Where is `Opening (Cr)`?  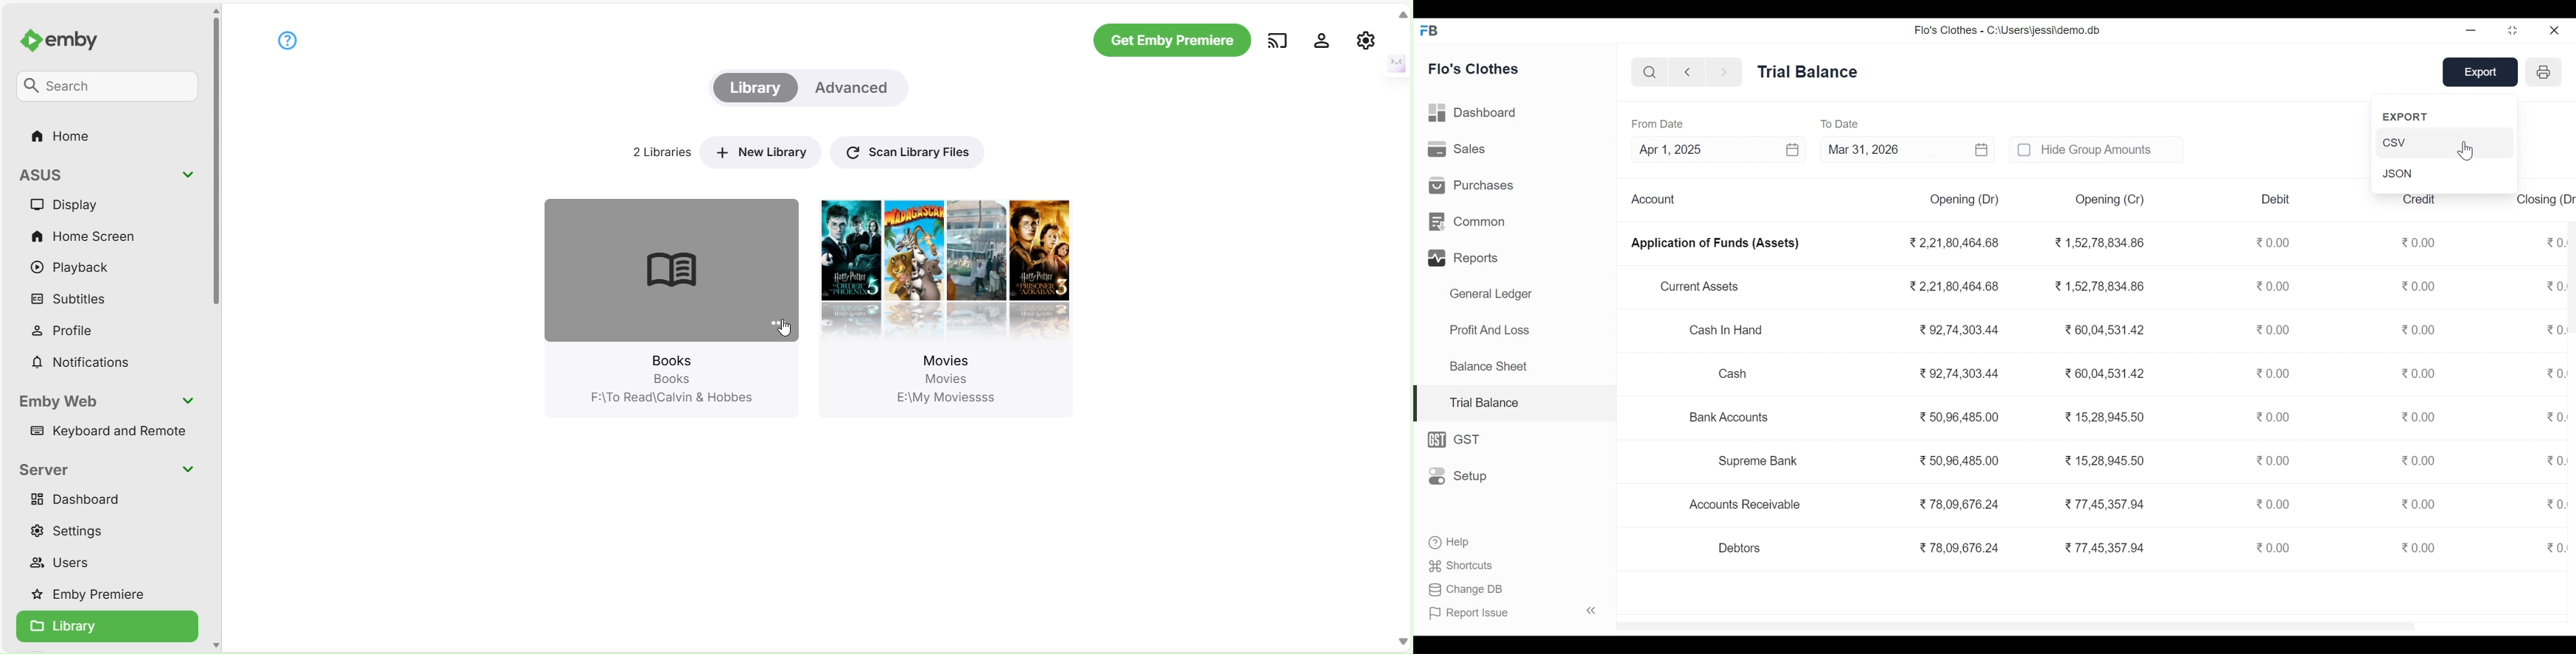
Opening (Cr) is located at coordinates (2112, 200).